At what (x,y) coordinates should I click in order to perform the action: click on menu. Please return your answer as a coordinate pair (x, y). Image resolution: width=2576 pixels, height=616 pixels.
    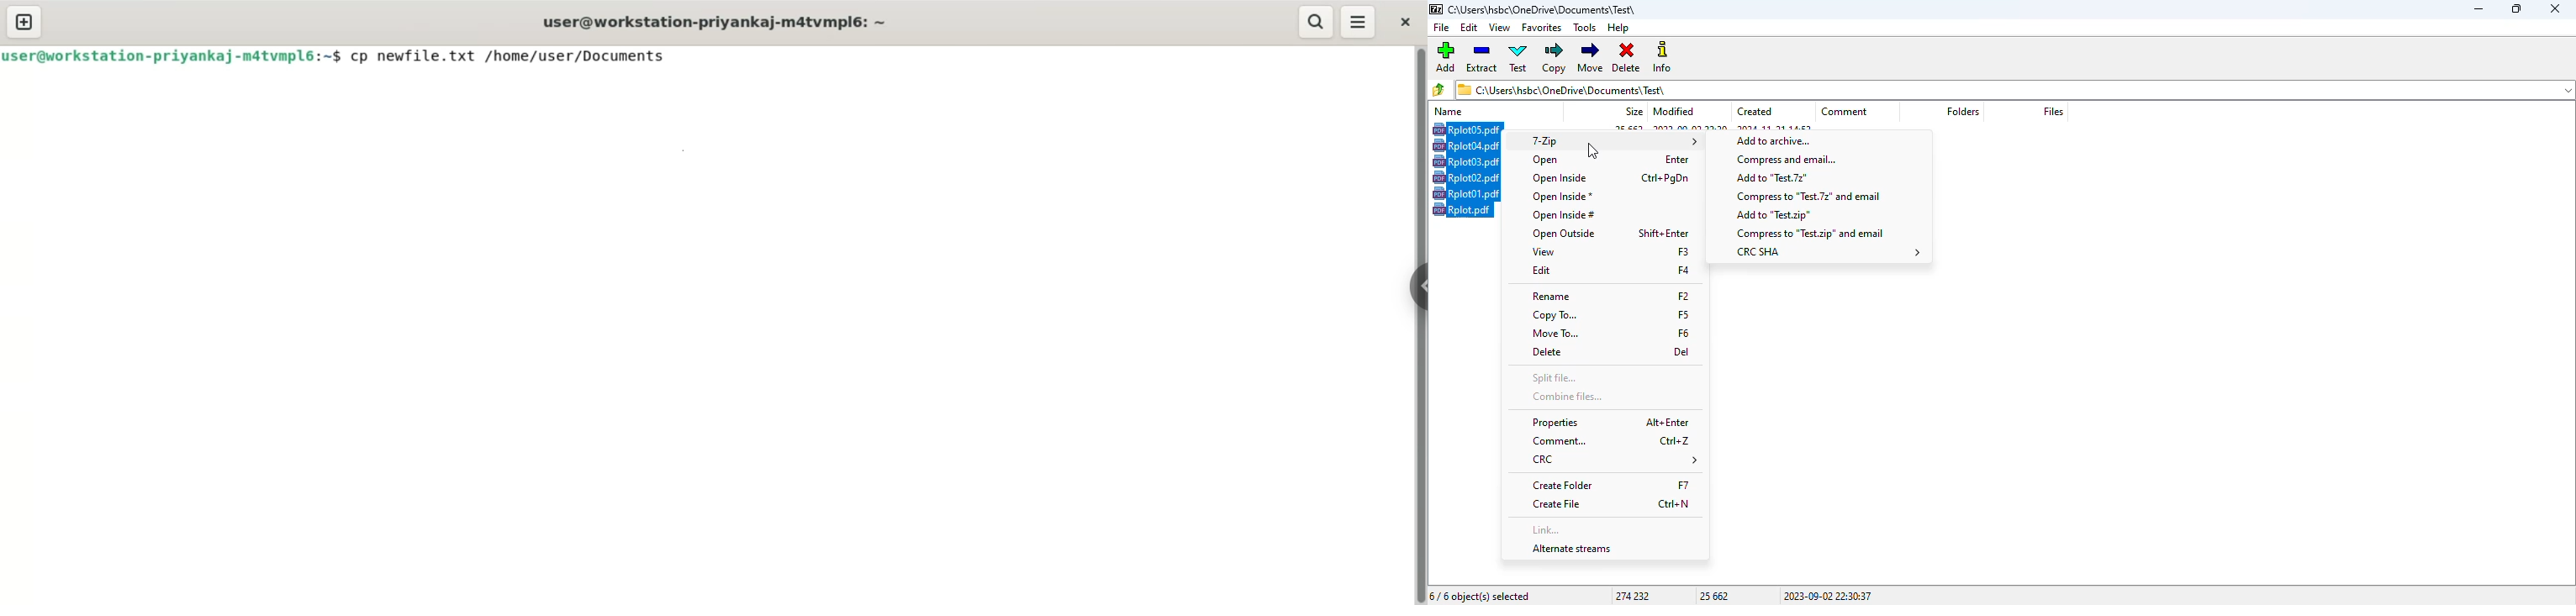
    Looking at the image, I should click on (1359, 22).